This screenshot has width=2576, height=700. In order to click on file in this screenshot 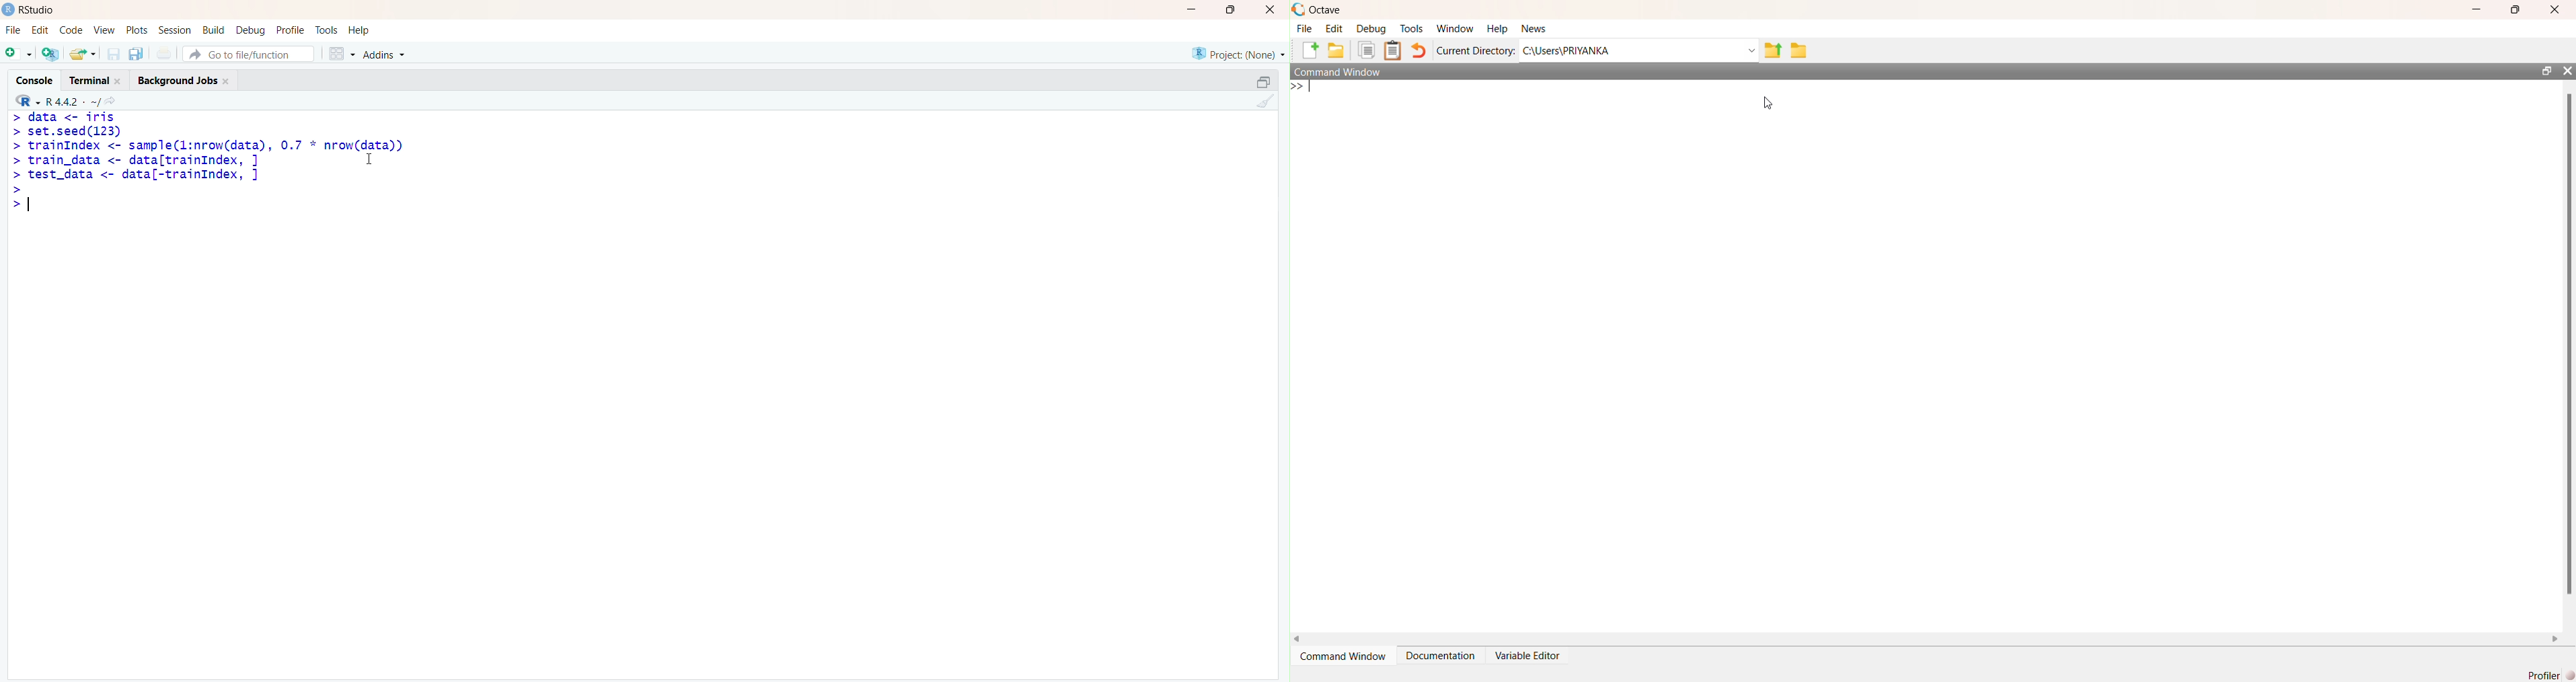, I will do `click(1305, 28)`.